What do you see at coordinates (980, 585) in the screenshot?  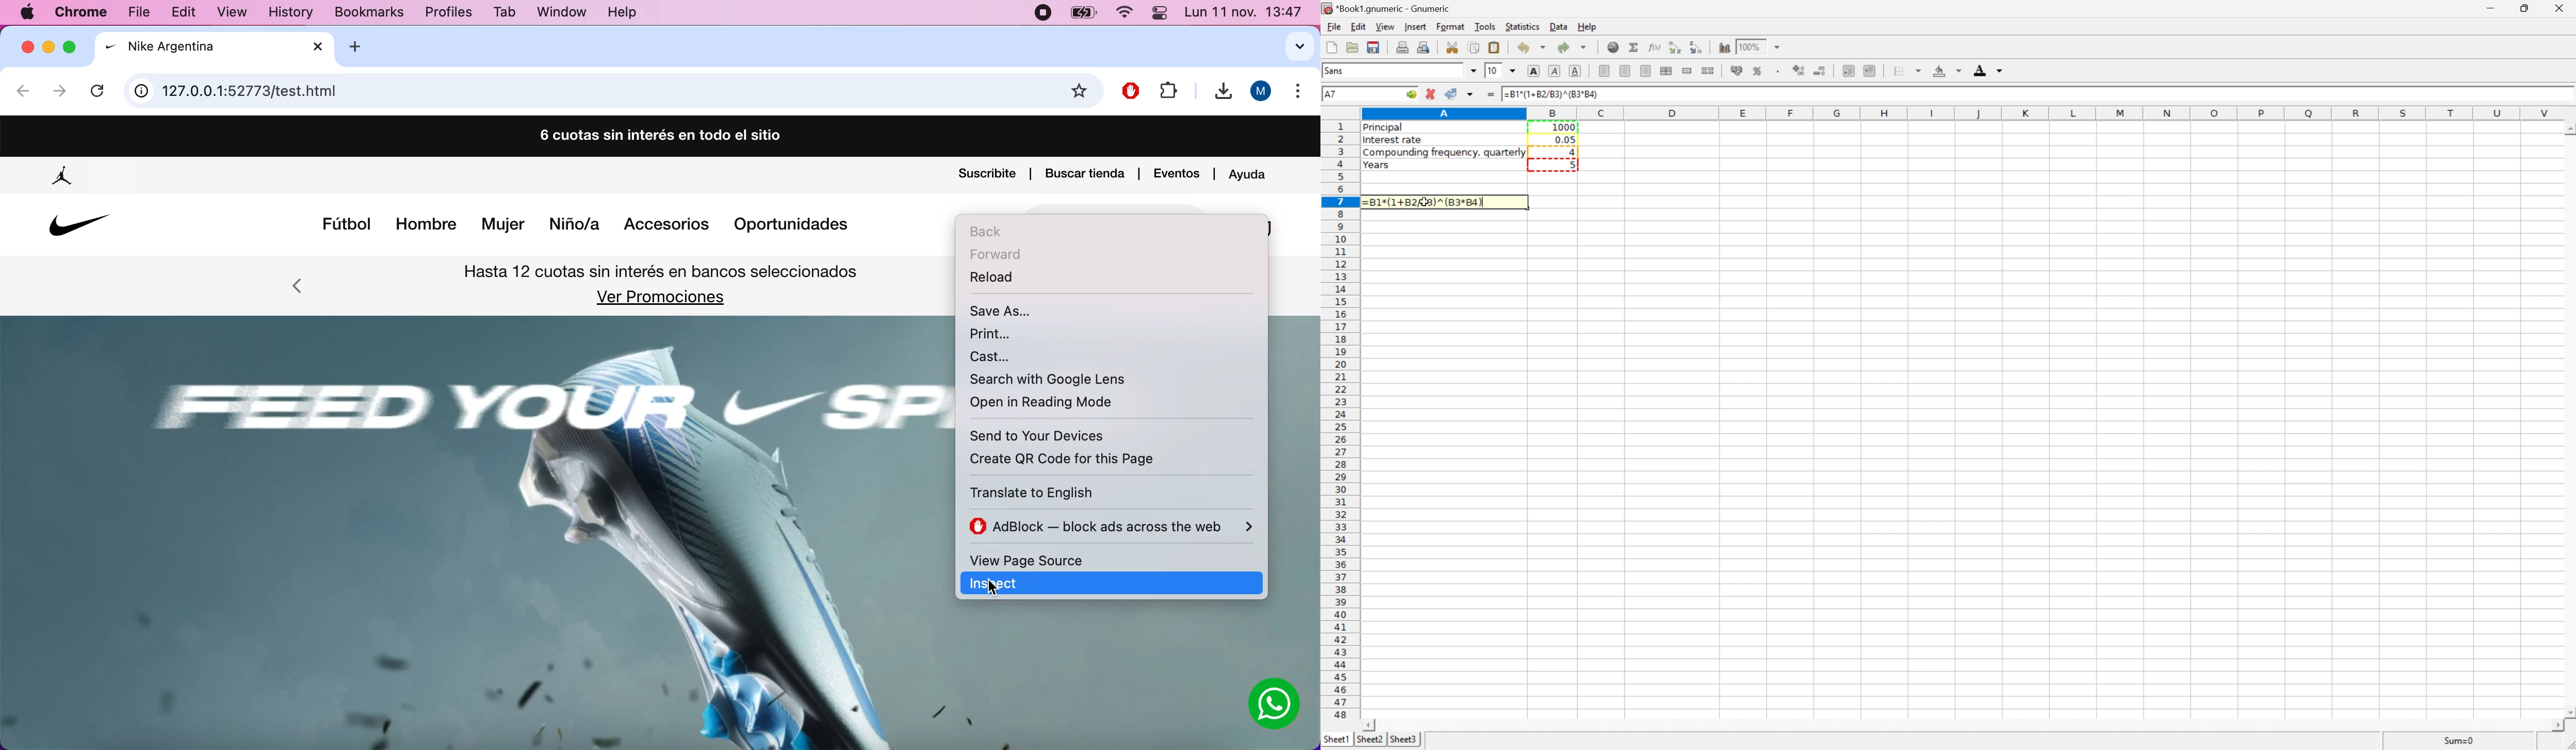 I see `cursor` at bounding box center [980, 585].